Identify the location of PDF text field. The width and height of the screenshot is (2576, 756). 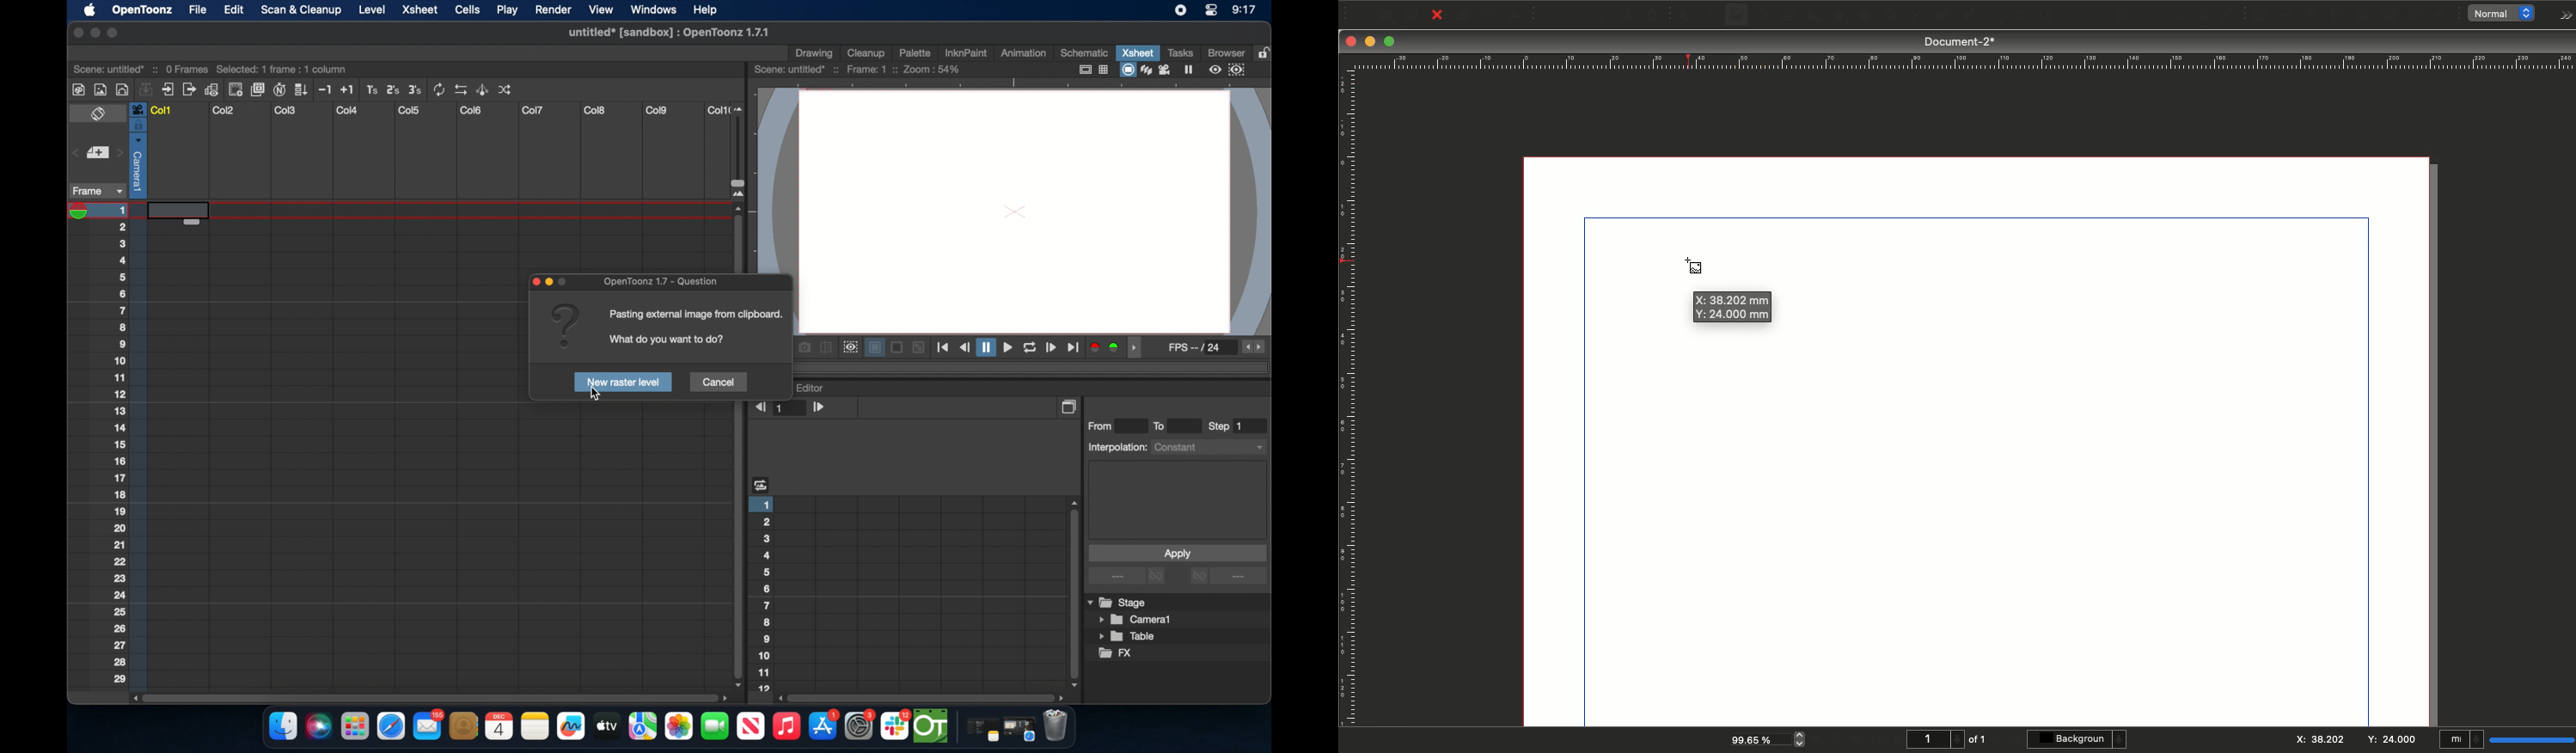
(2336, 15).